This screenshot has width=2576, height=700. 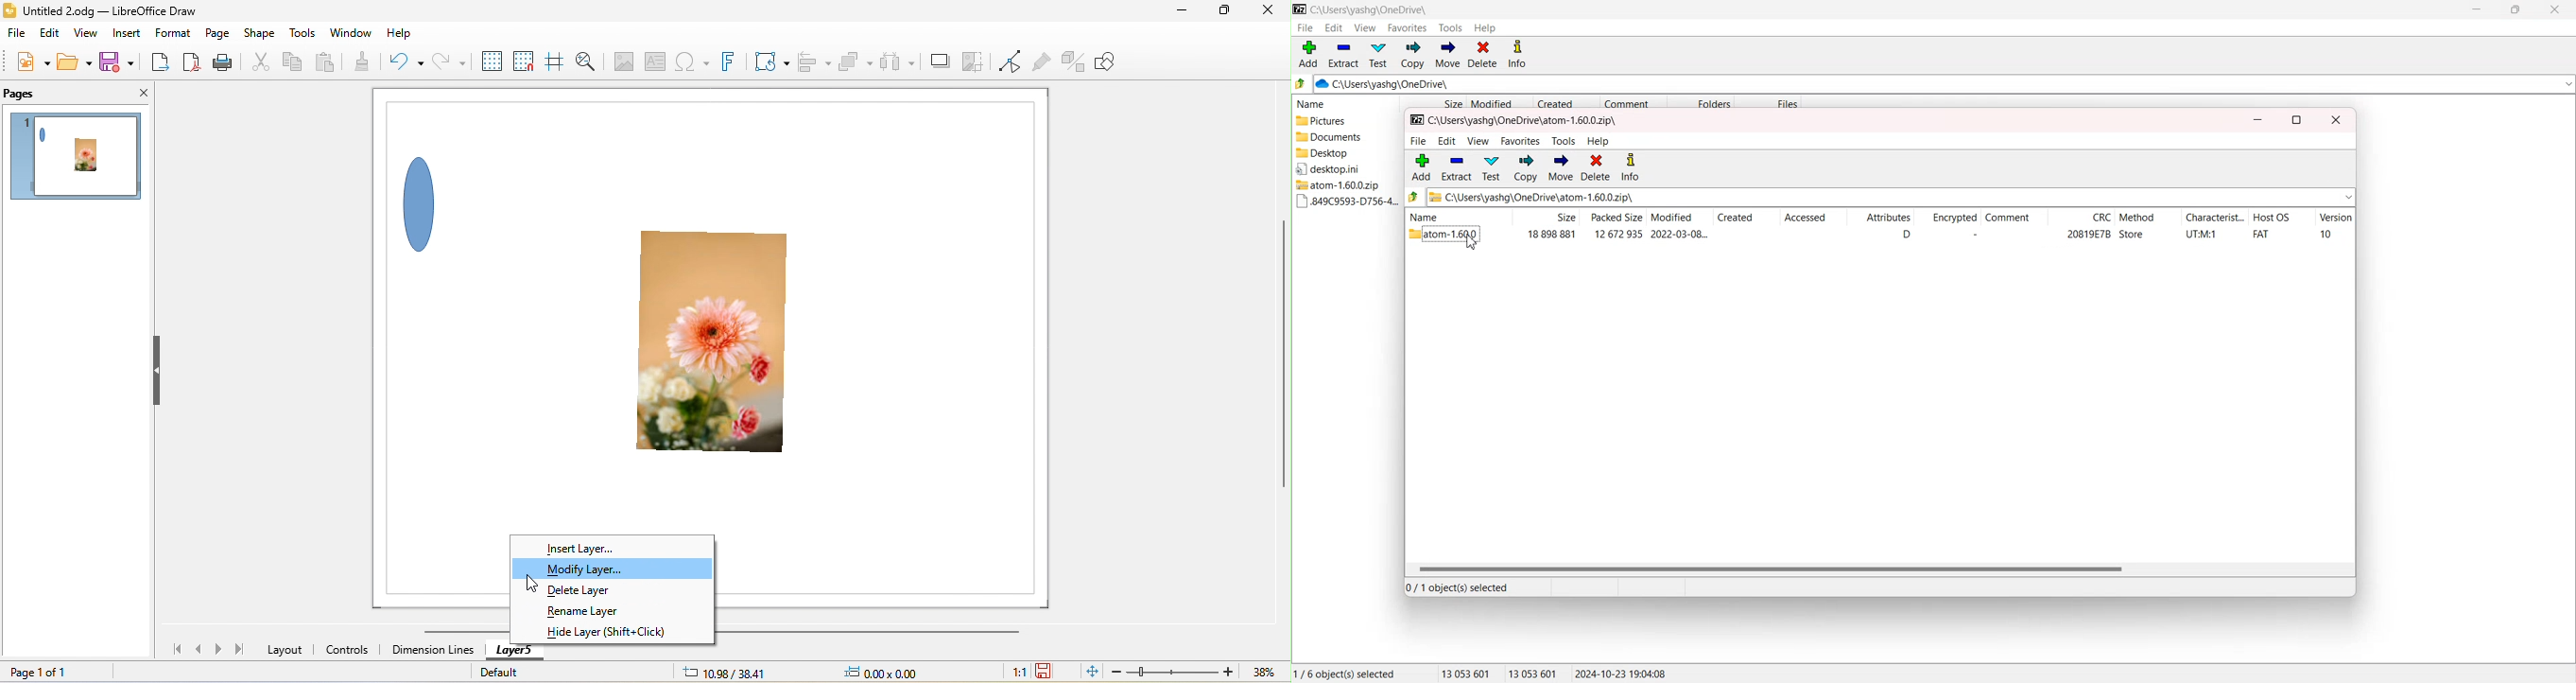 What do you see at coordinates (621, 61) in the screenshot?
I see `image` at bounding box center [621, 61].